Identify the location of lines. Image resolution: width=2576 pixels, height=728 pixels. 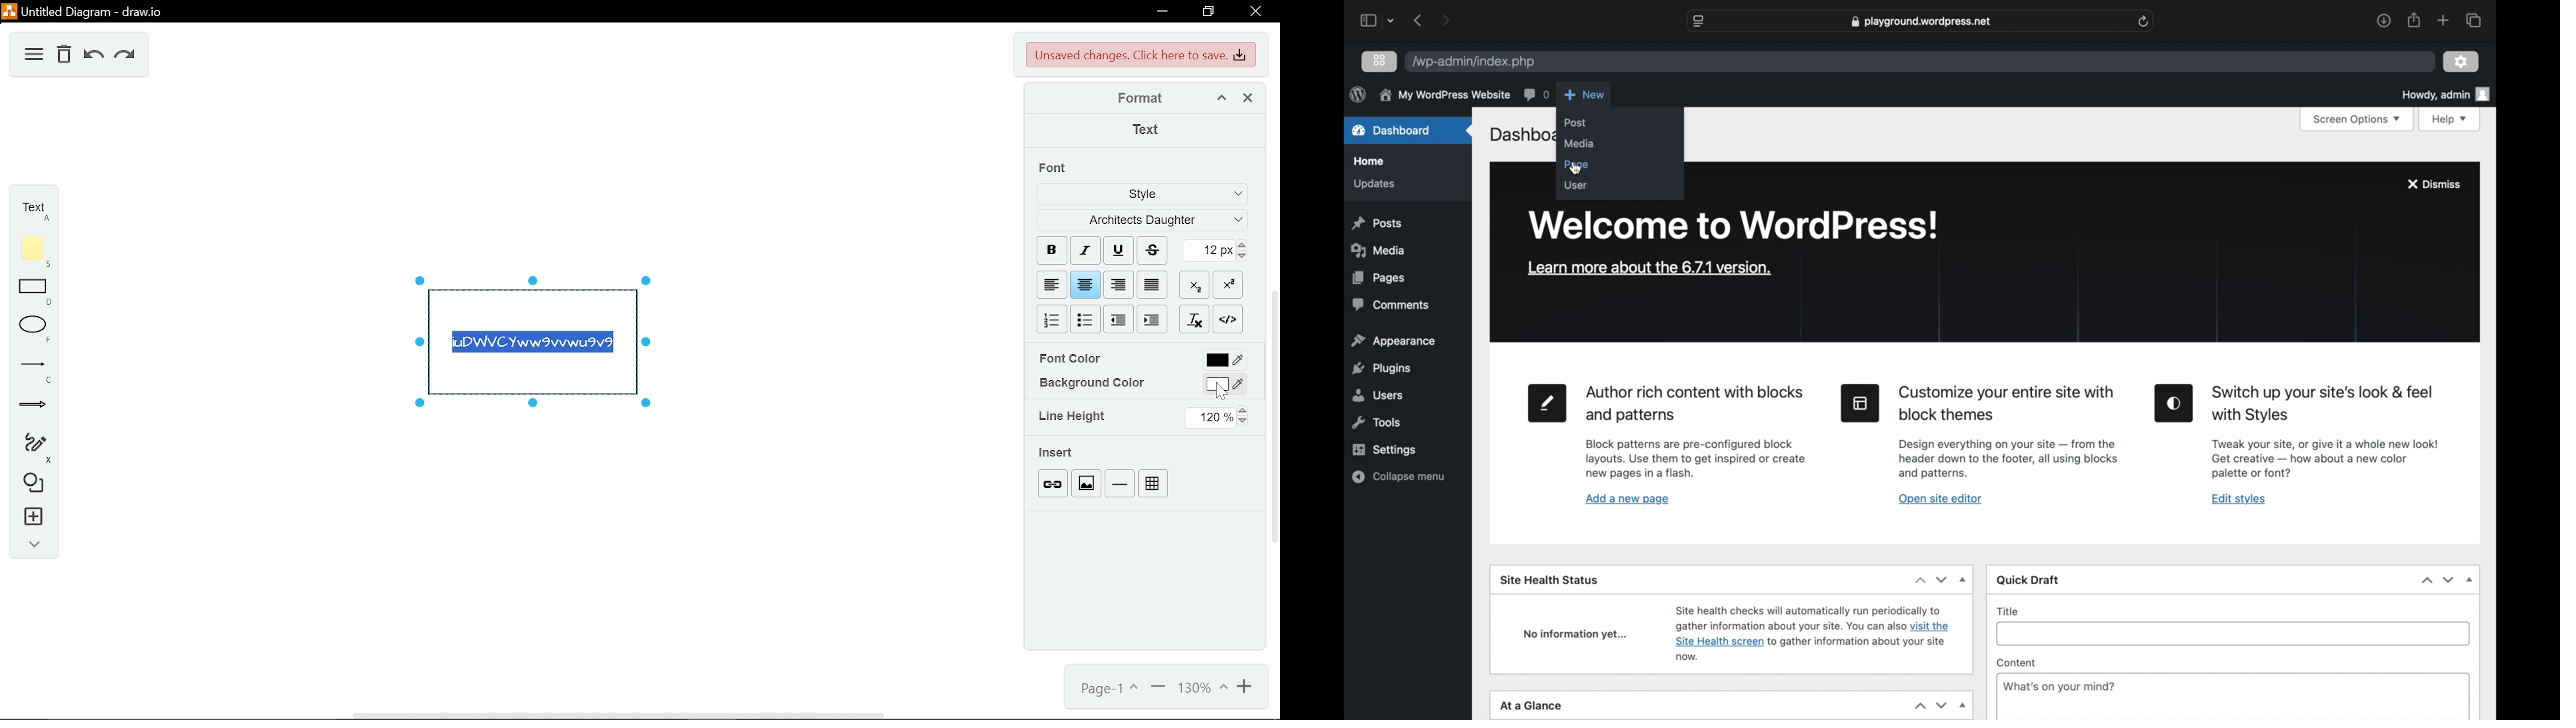
(27, 368).